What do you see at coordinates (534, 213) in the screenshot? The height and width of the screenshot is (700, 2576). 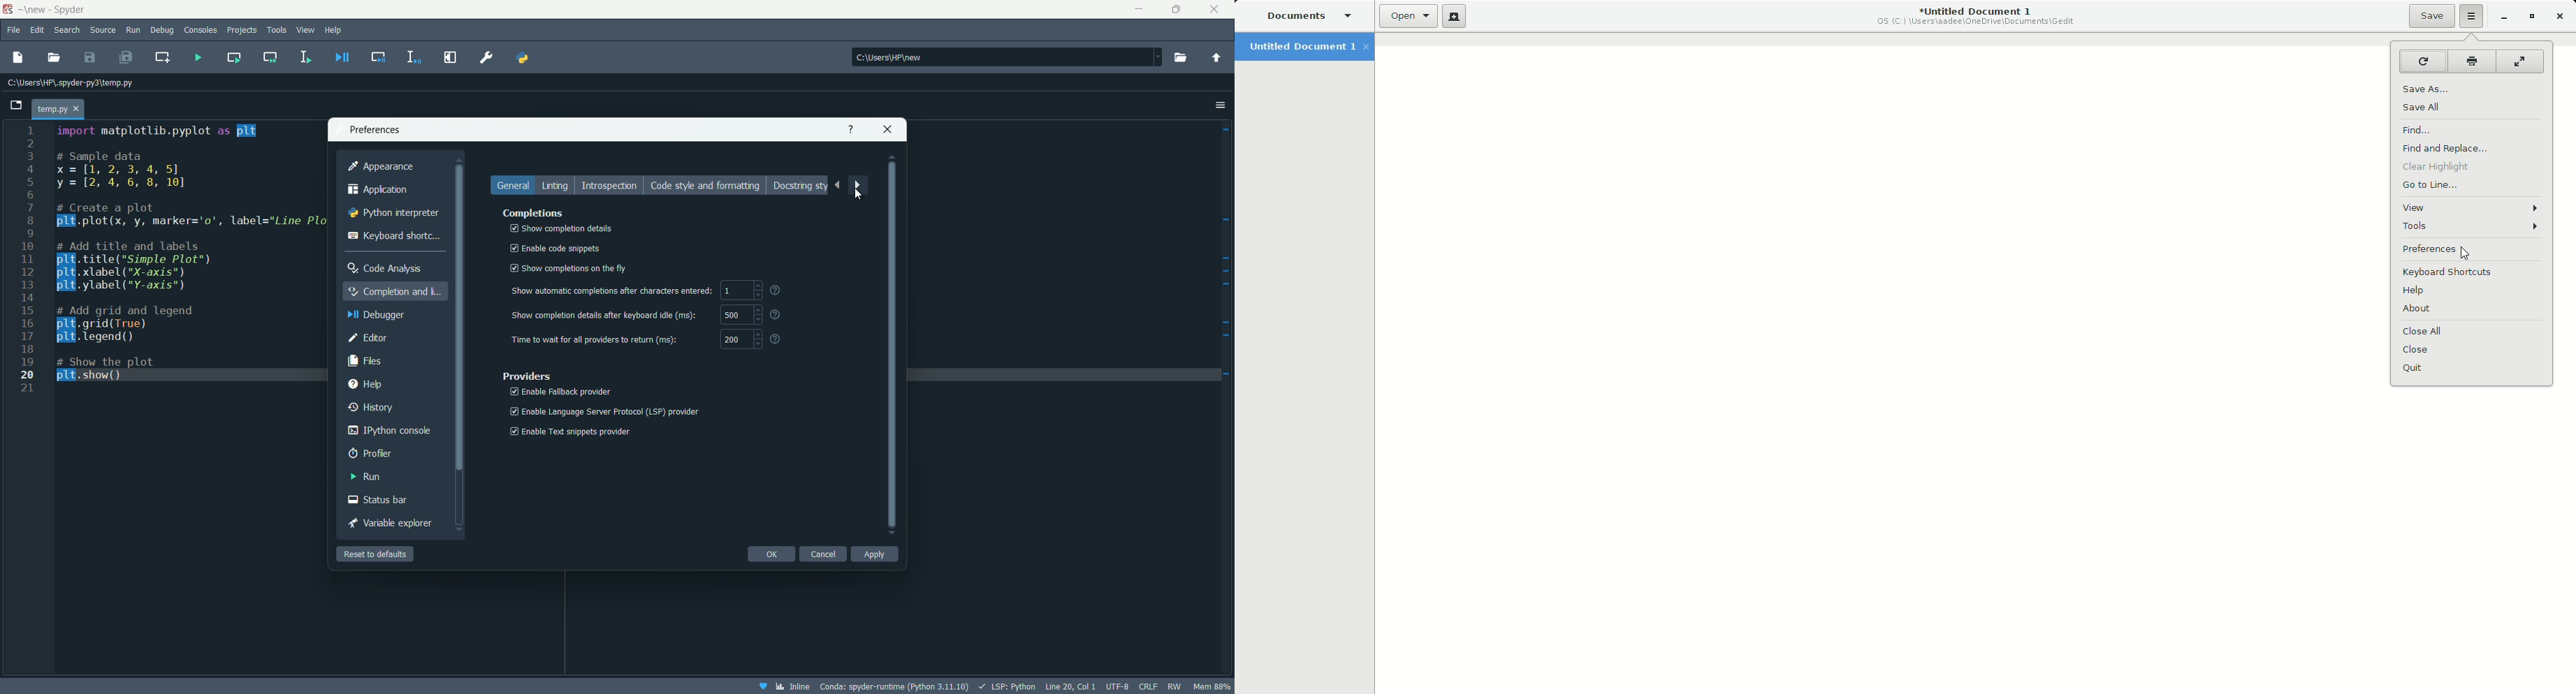 I see `completions` at bounding box center [534, 213].